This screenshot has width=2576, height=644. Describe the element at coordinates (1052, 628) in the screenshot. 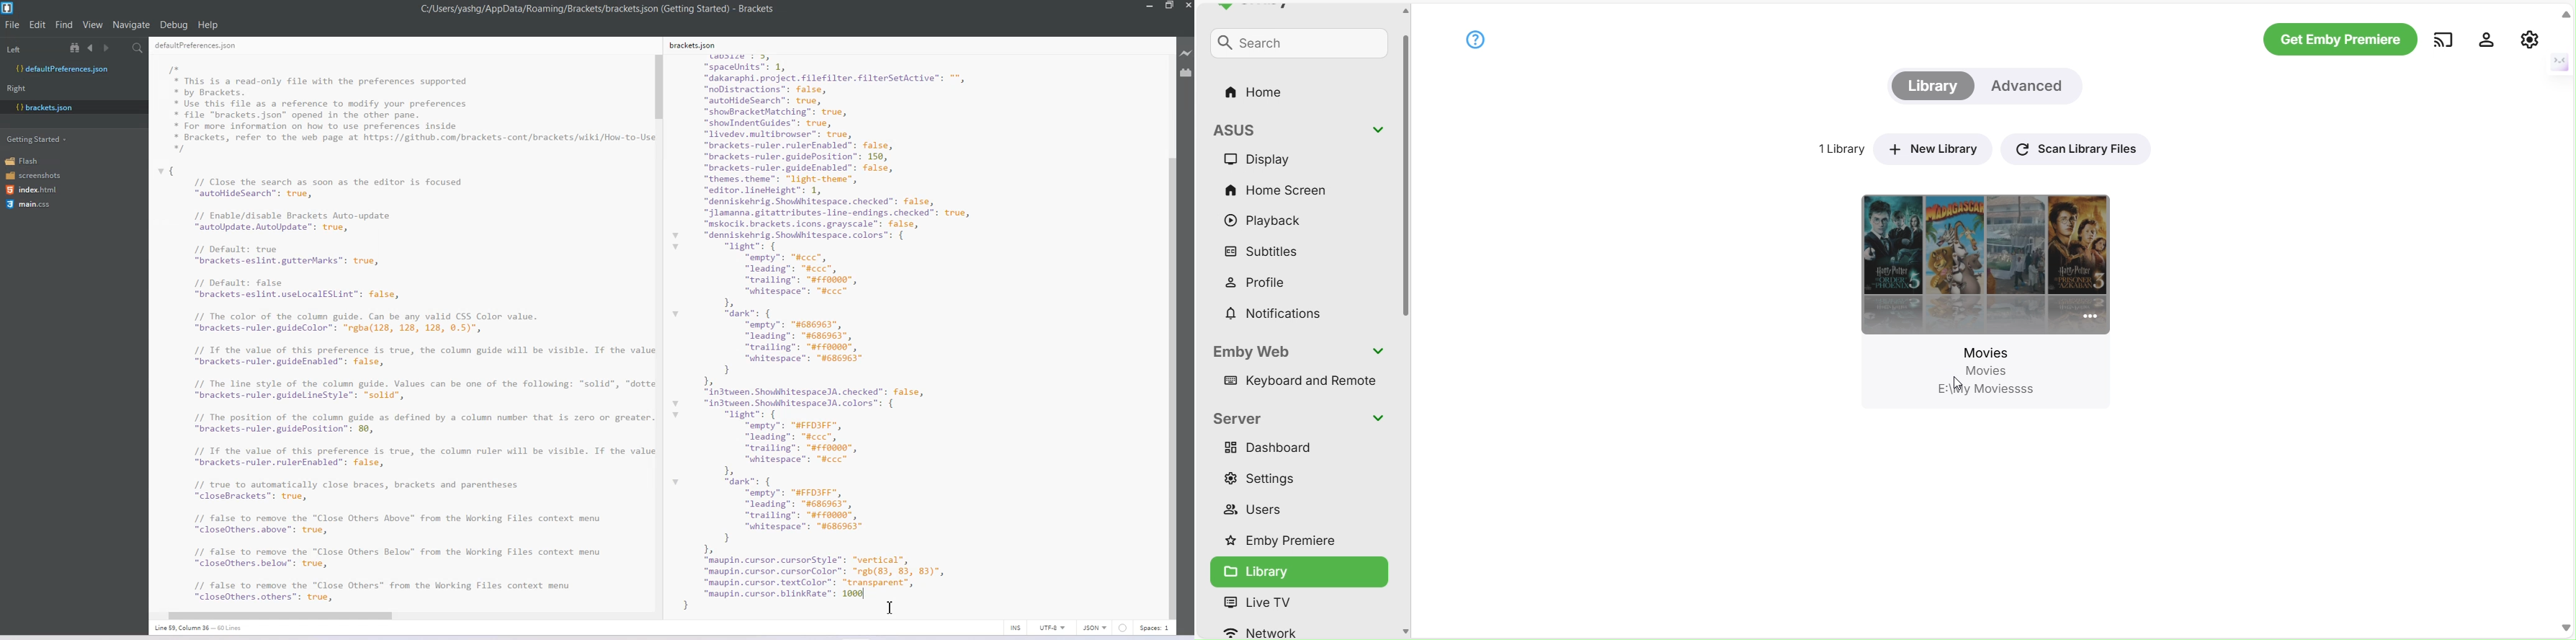

I see `UTF-8` at that location.